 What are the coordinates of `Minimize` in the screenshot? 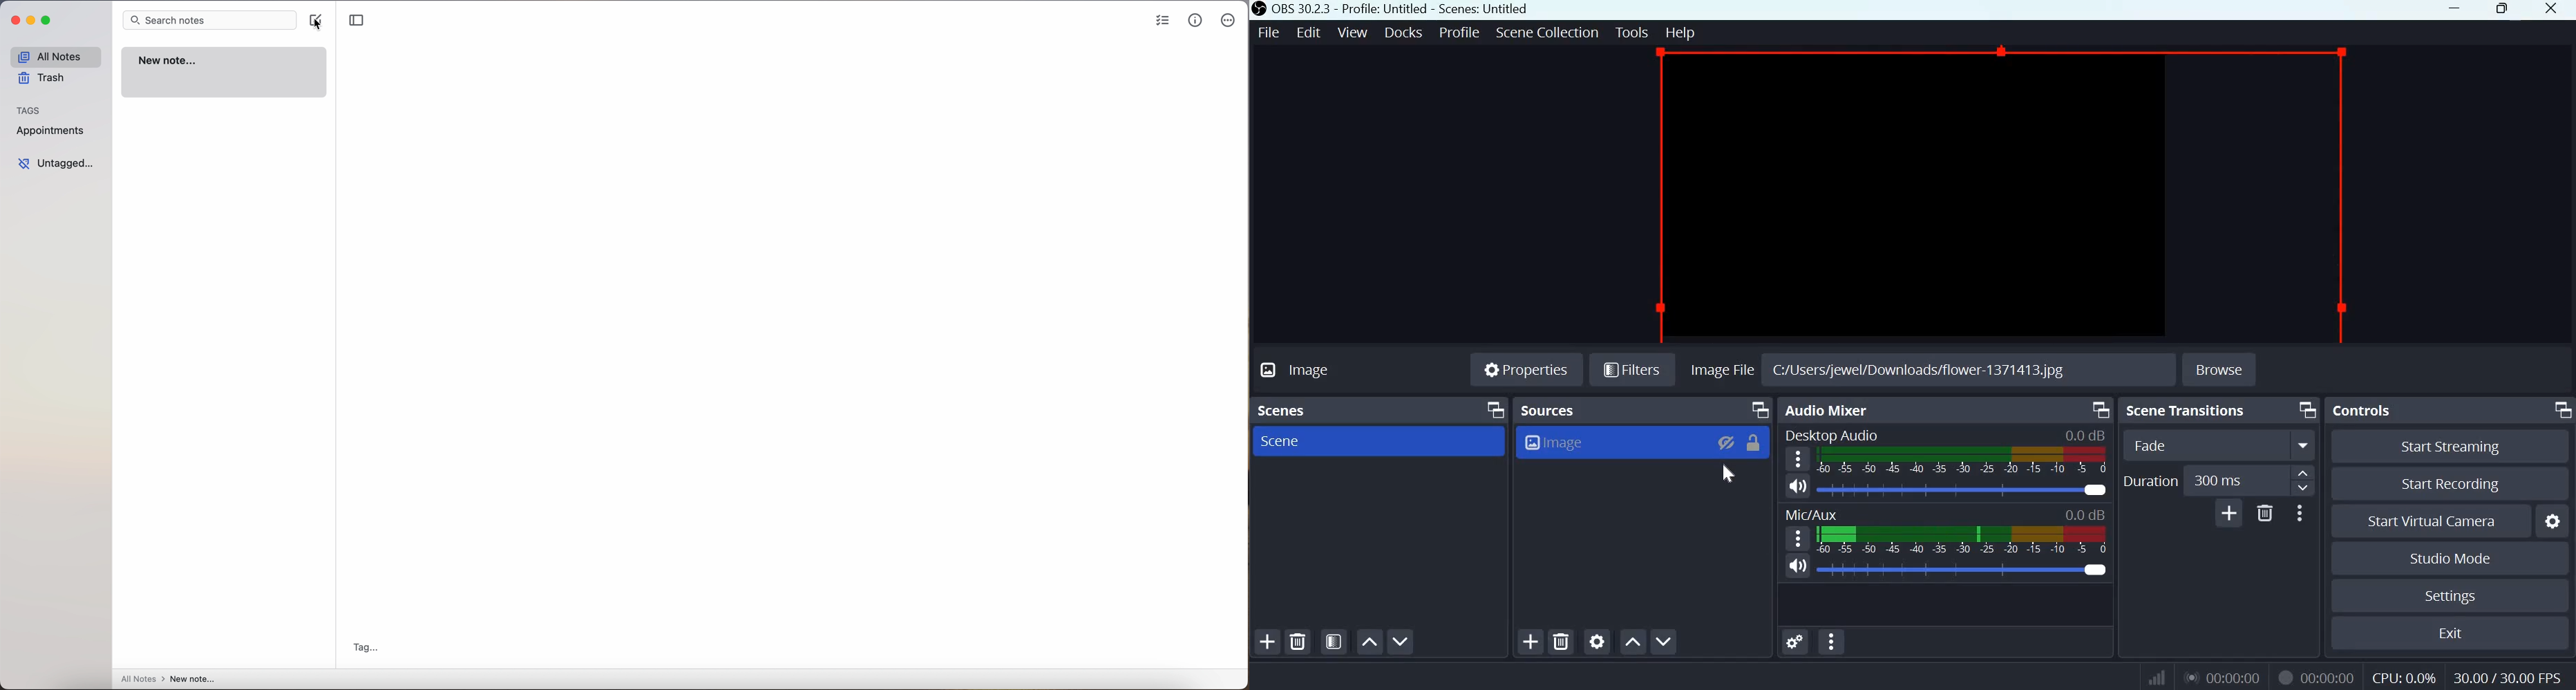 It's located at (2452, 10).